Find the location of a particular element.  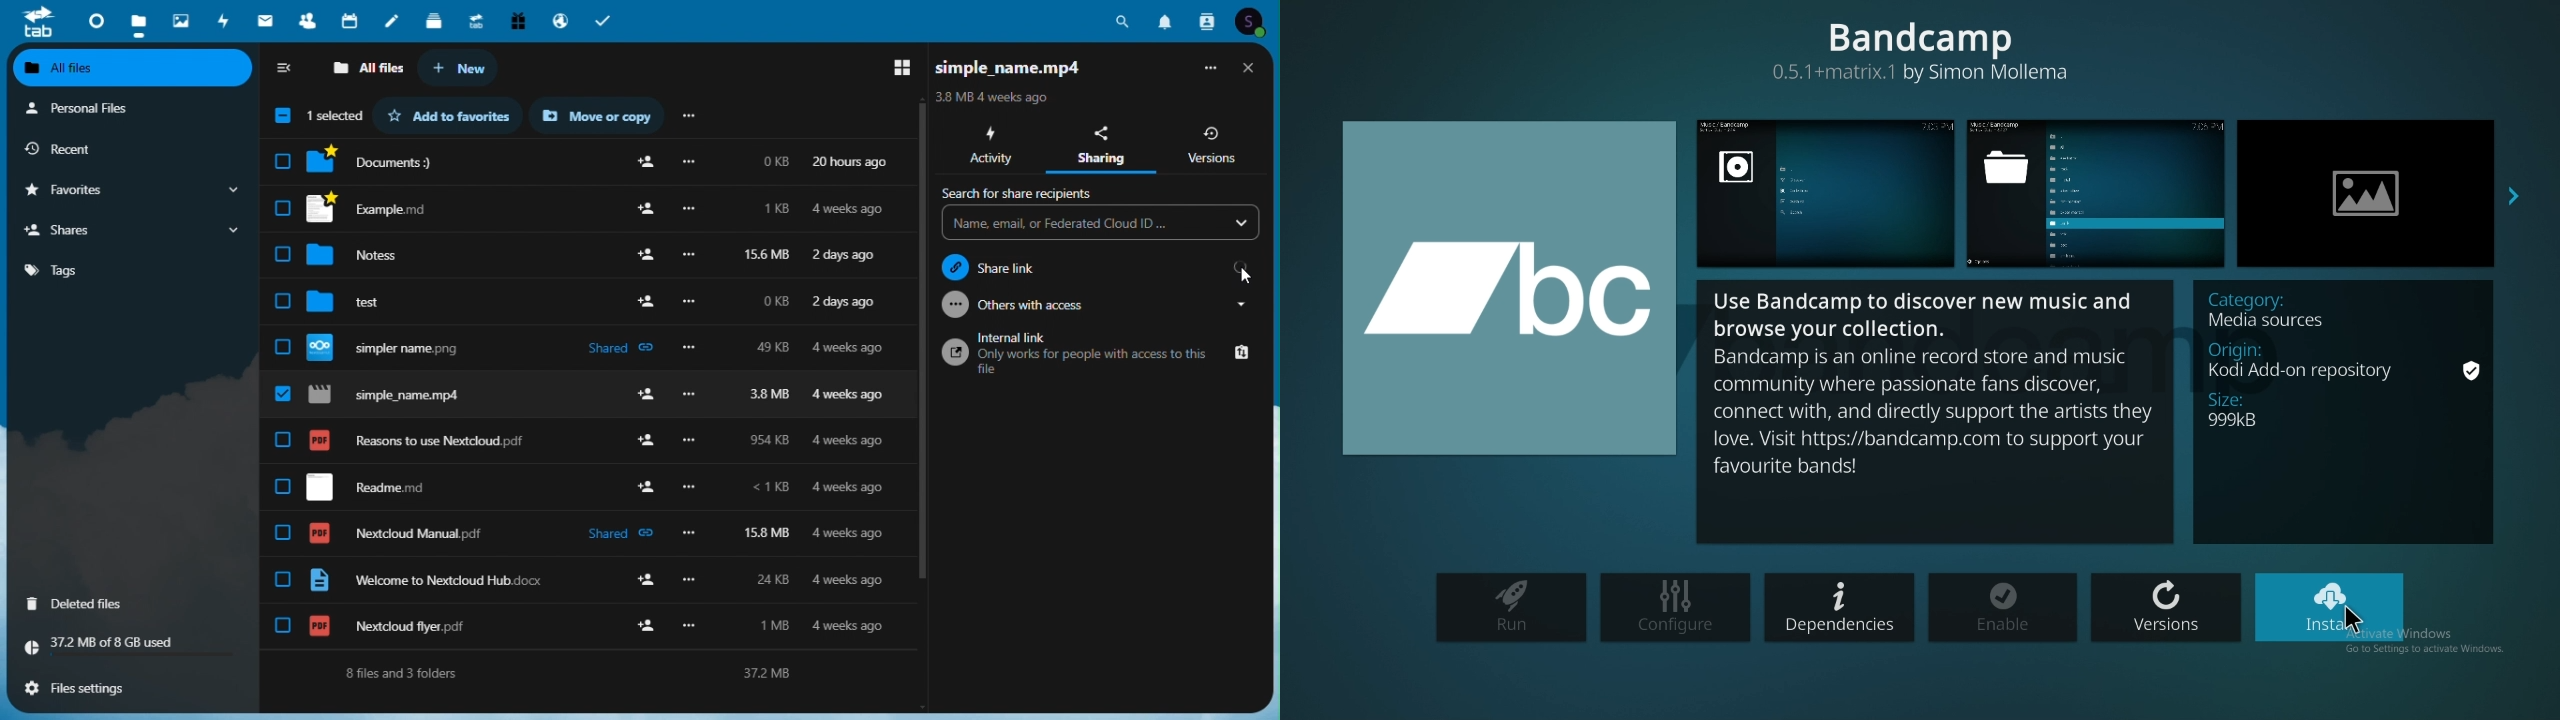

info is located at coordinates (1934, 413).